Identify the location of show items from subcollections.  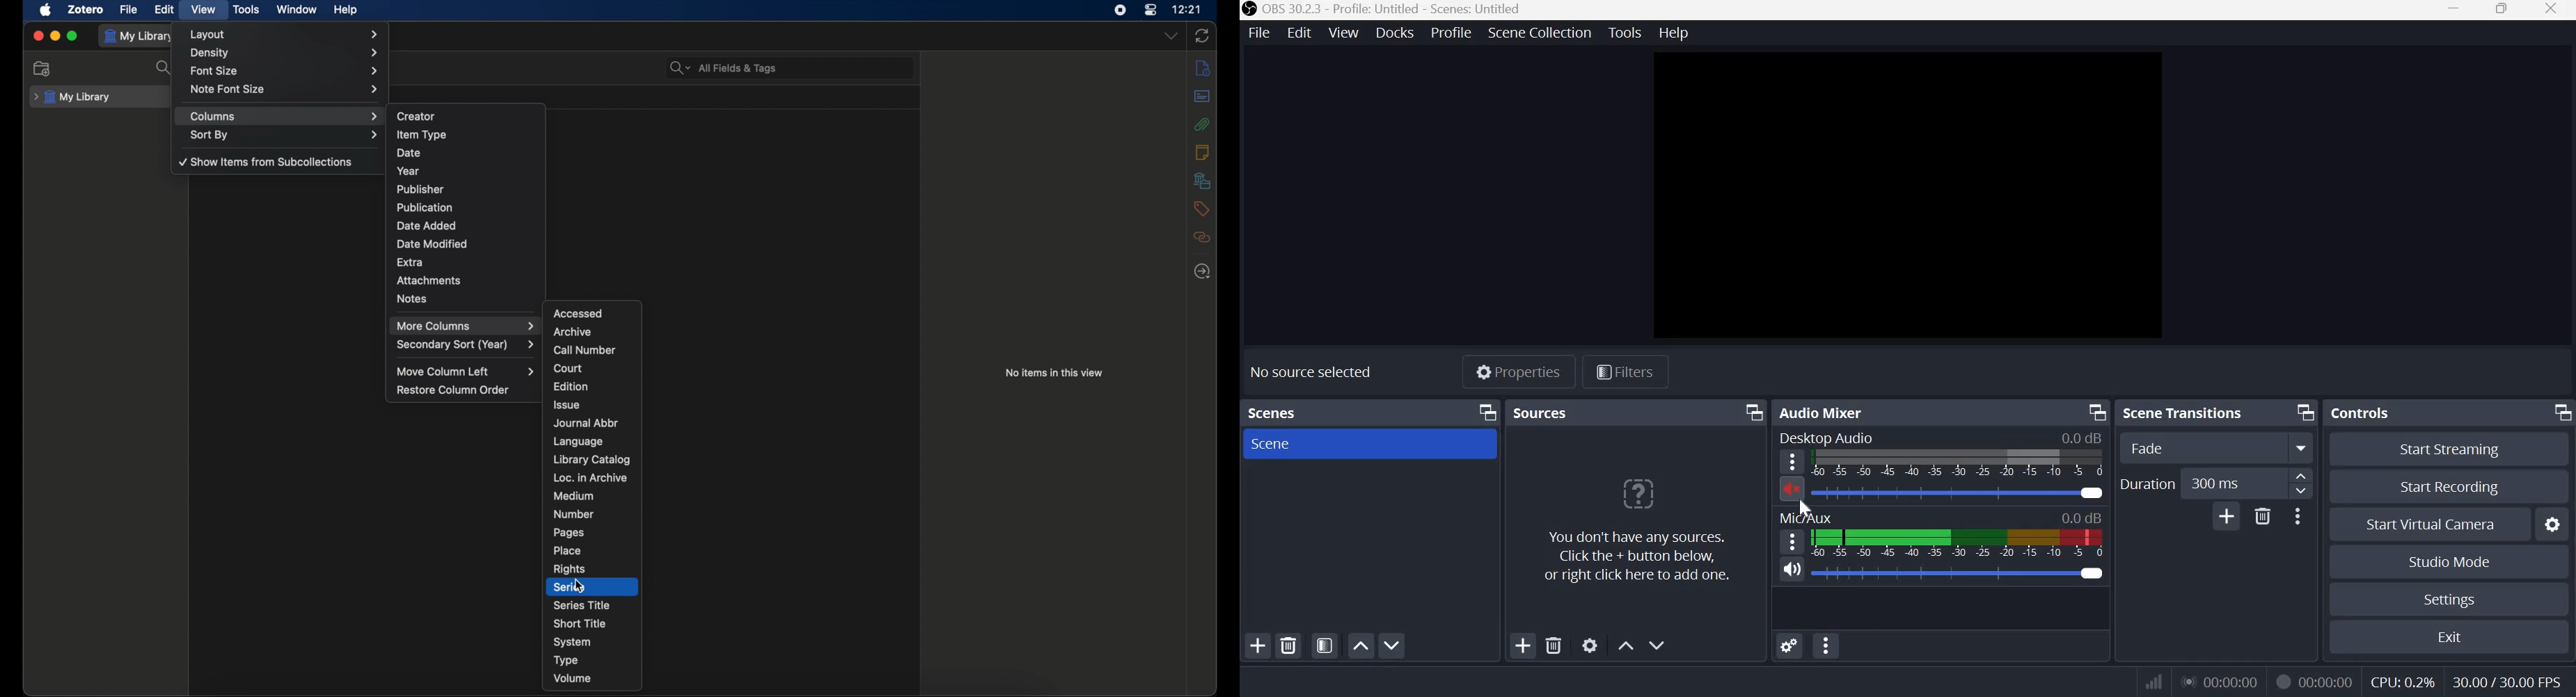
(268, 162).